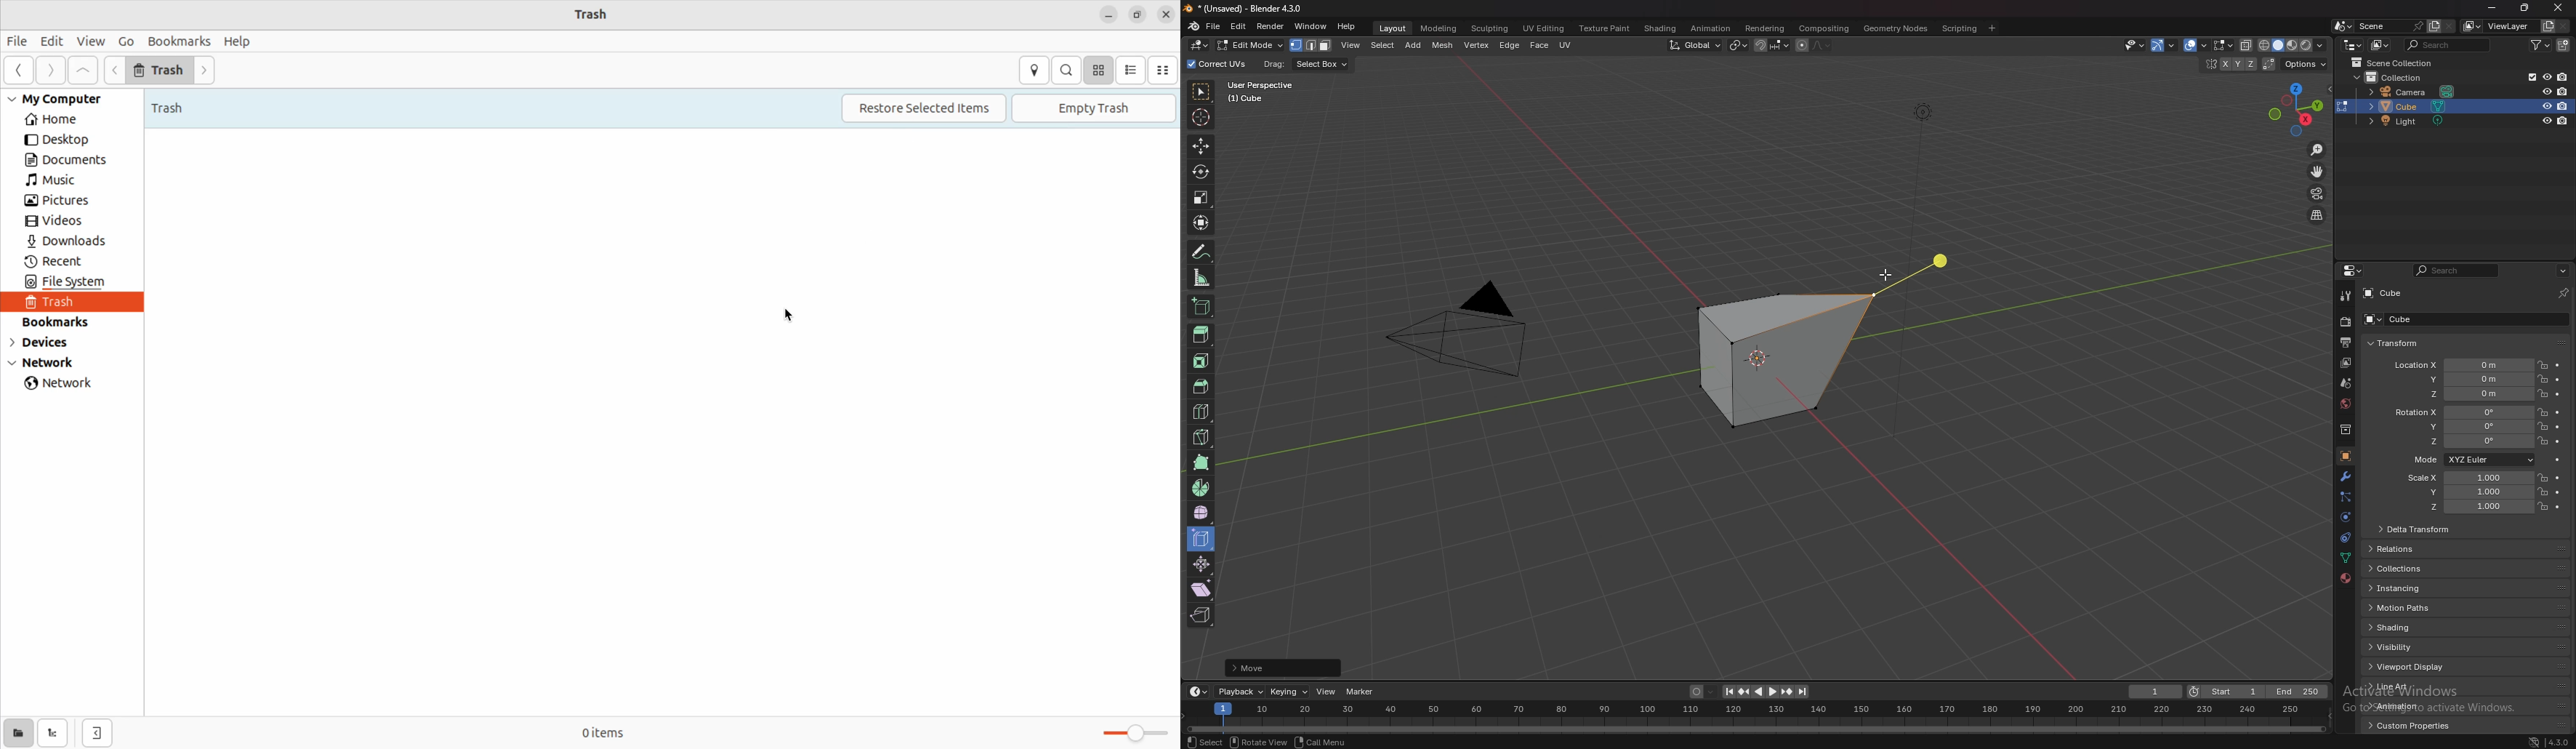 The width and height of the screenshot is (2576, 756). Describe the element at coordinates (2450, 27) in the screenshot. I see `delete scene` at that location.